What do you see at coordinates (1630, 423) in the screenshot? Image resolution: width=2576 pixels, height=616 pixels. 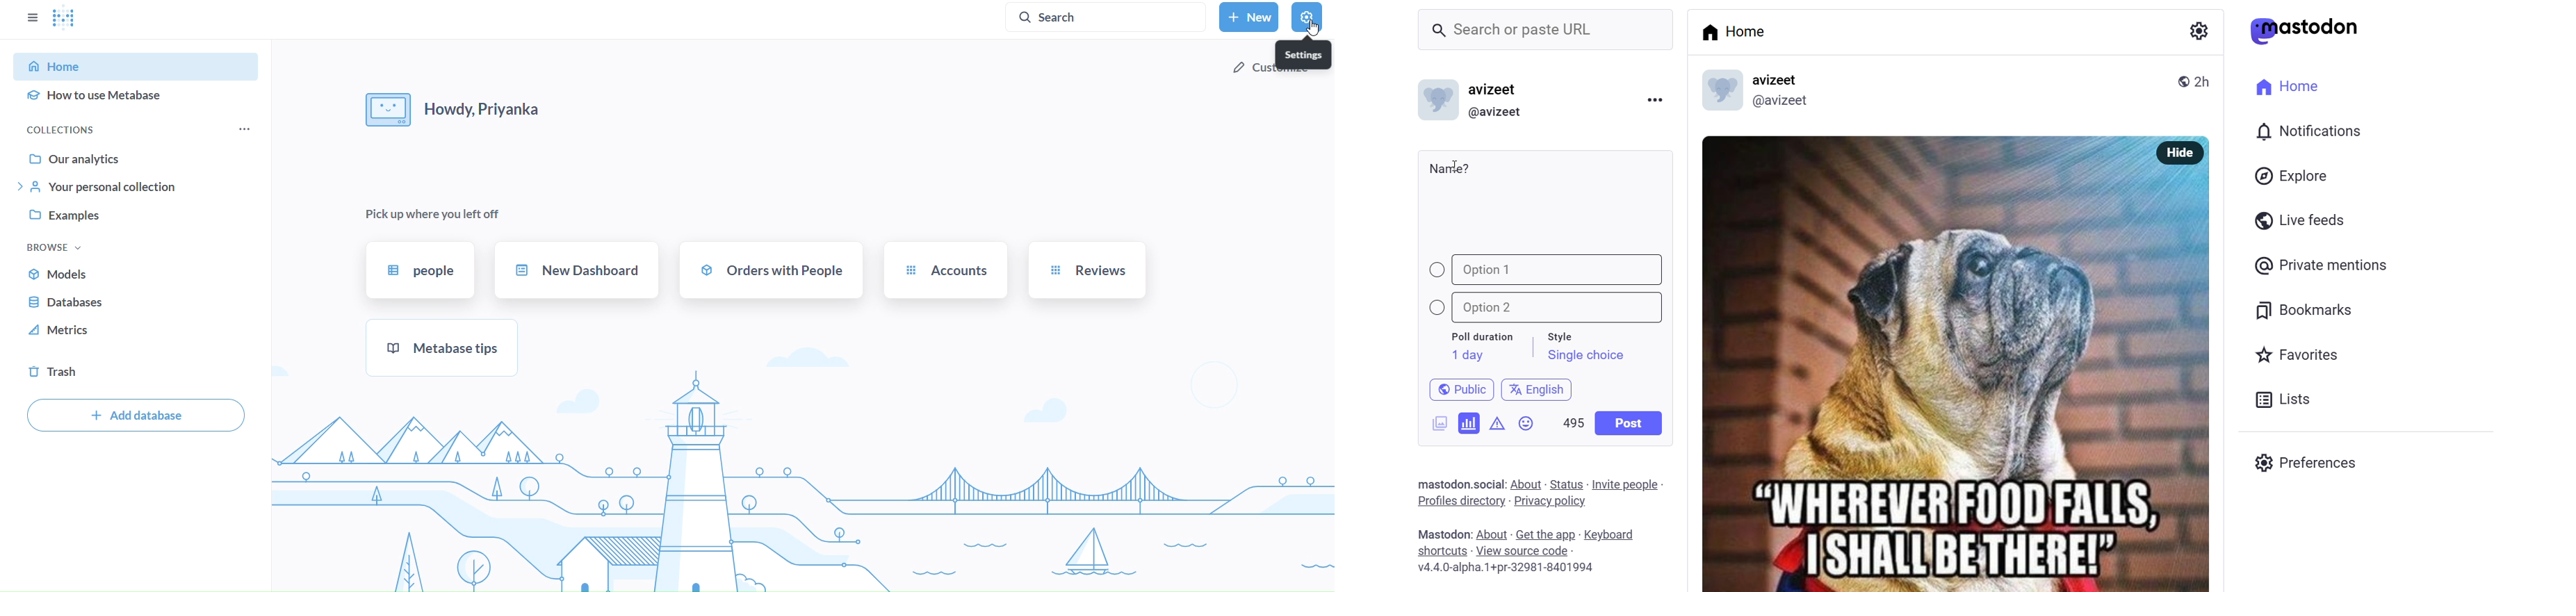 I see `post` at bounding box center [1630, 423].